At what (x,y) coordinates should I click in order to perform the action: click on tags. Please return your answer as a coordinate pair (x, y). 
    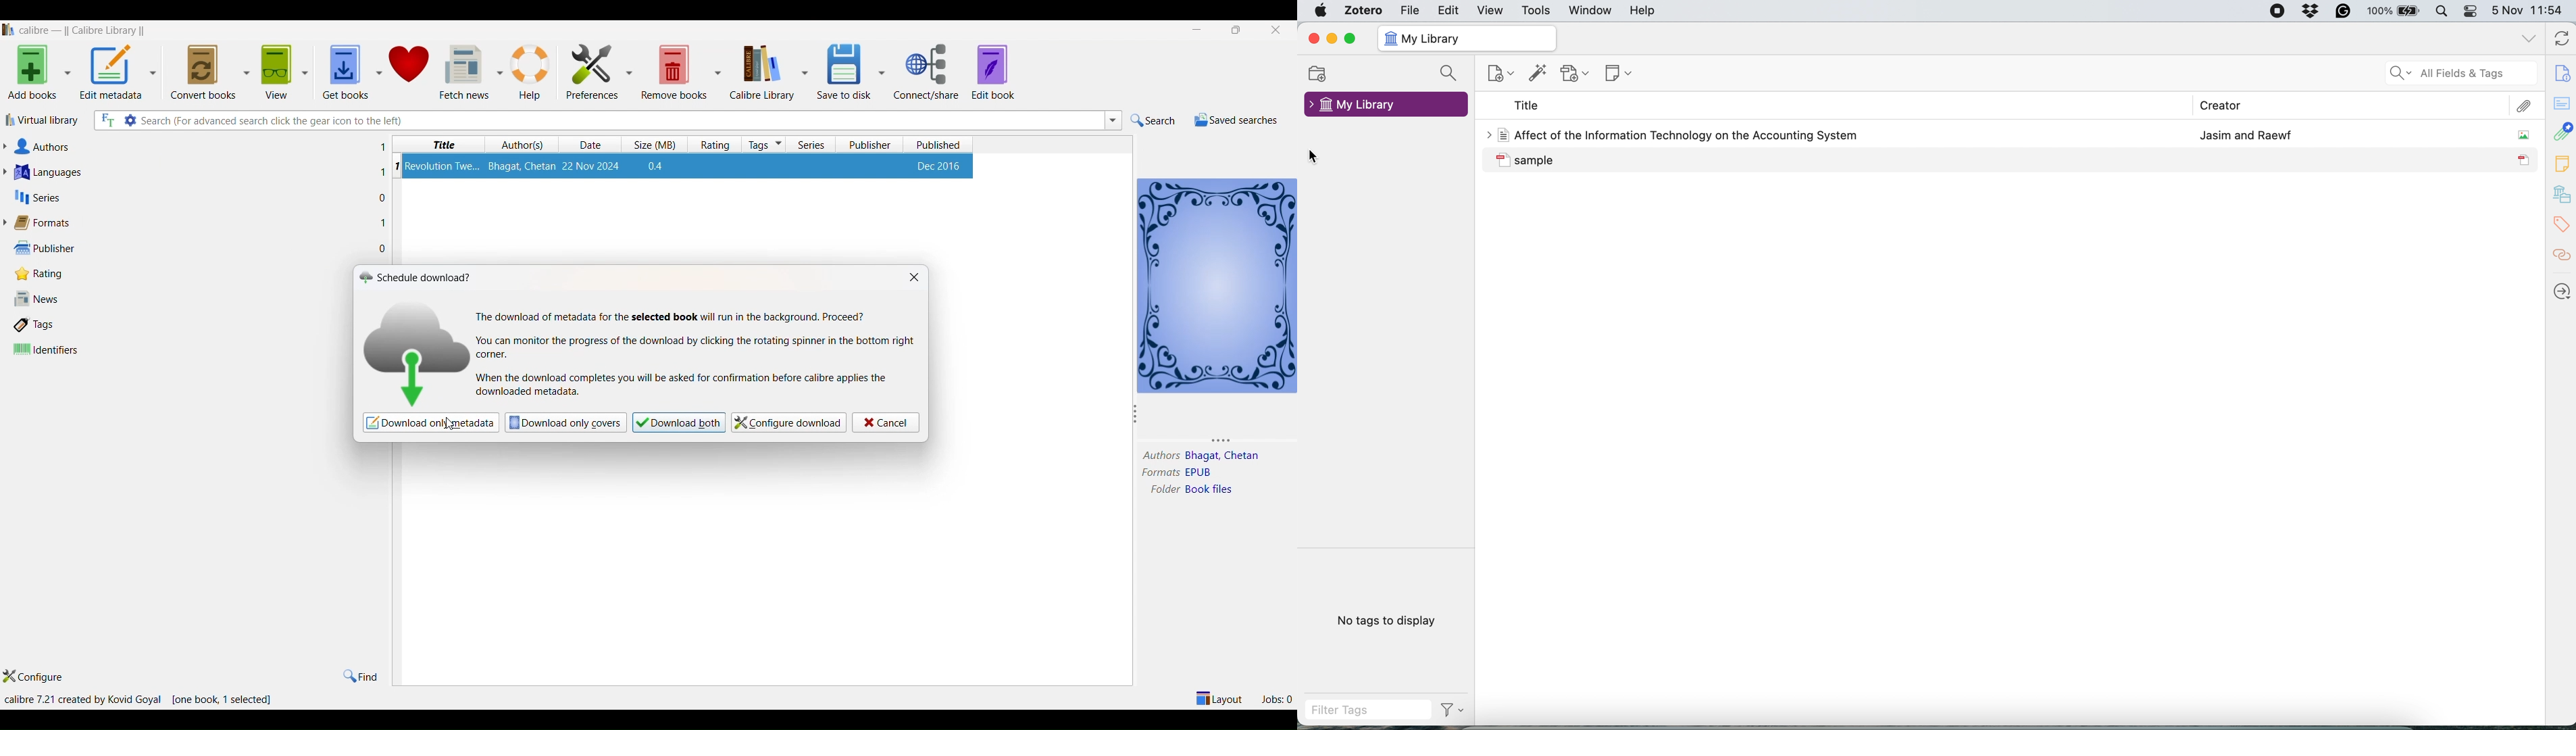
    Looking at the image, I should click on (2560, 226).